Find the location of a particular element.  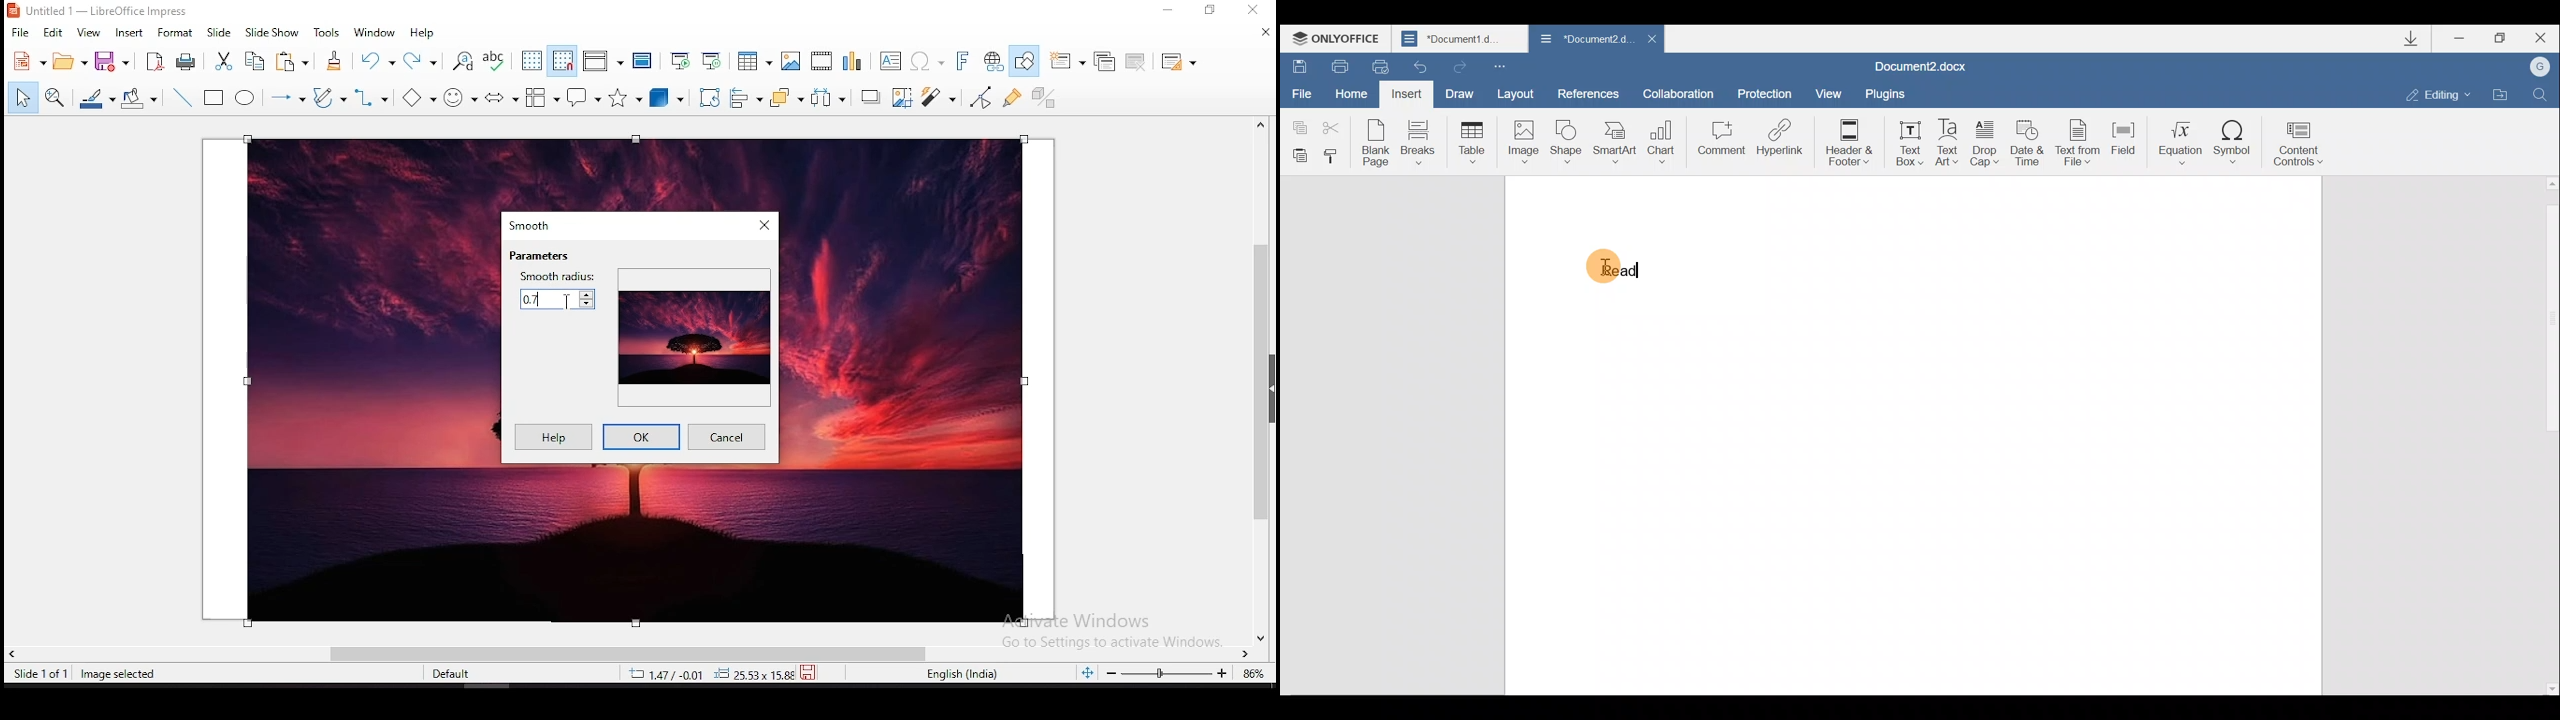

help is located at coordinates (549, 438).